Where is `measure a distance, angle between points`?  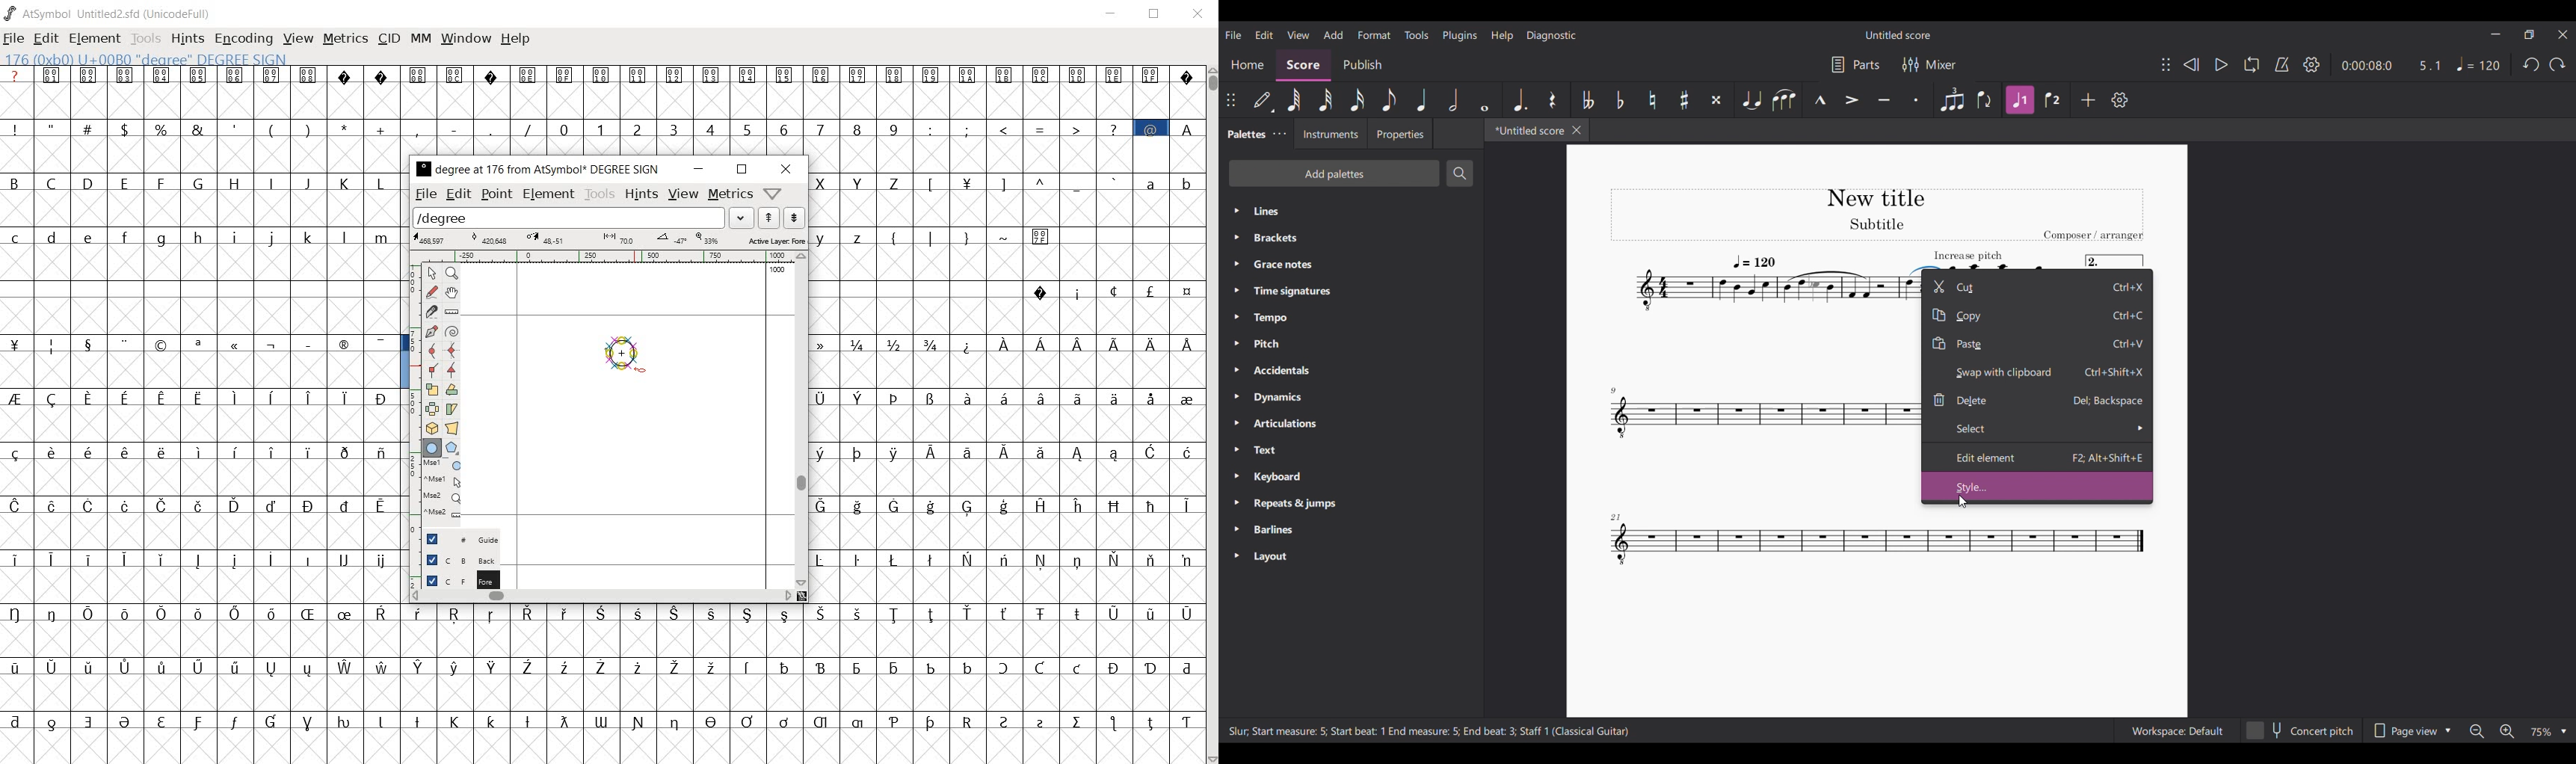 measure a distance, angle between points is located at coordinates (452, 312).